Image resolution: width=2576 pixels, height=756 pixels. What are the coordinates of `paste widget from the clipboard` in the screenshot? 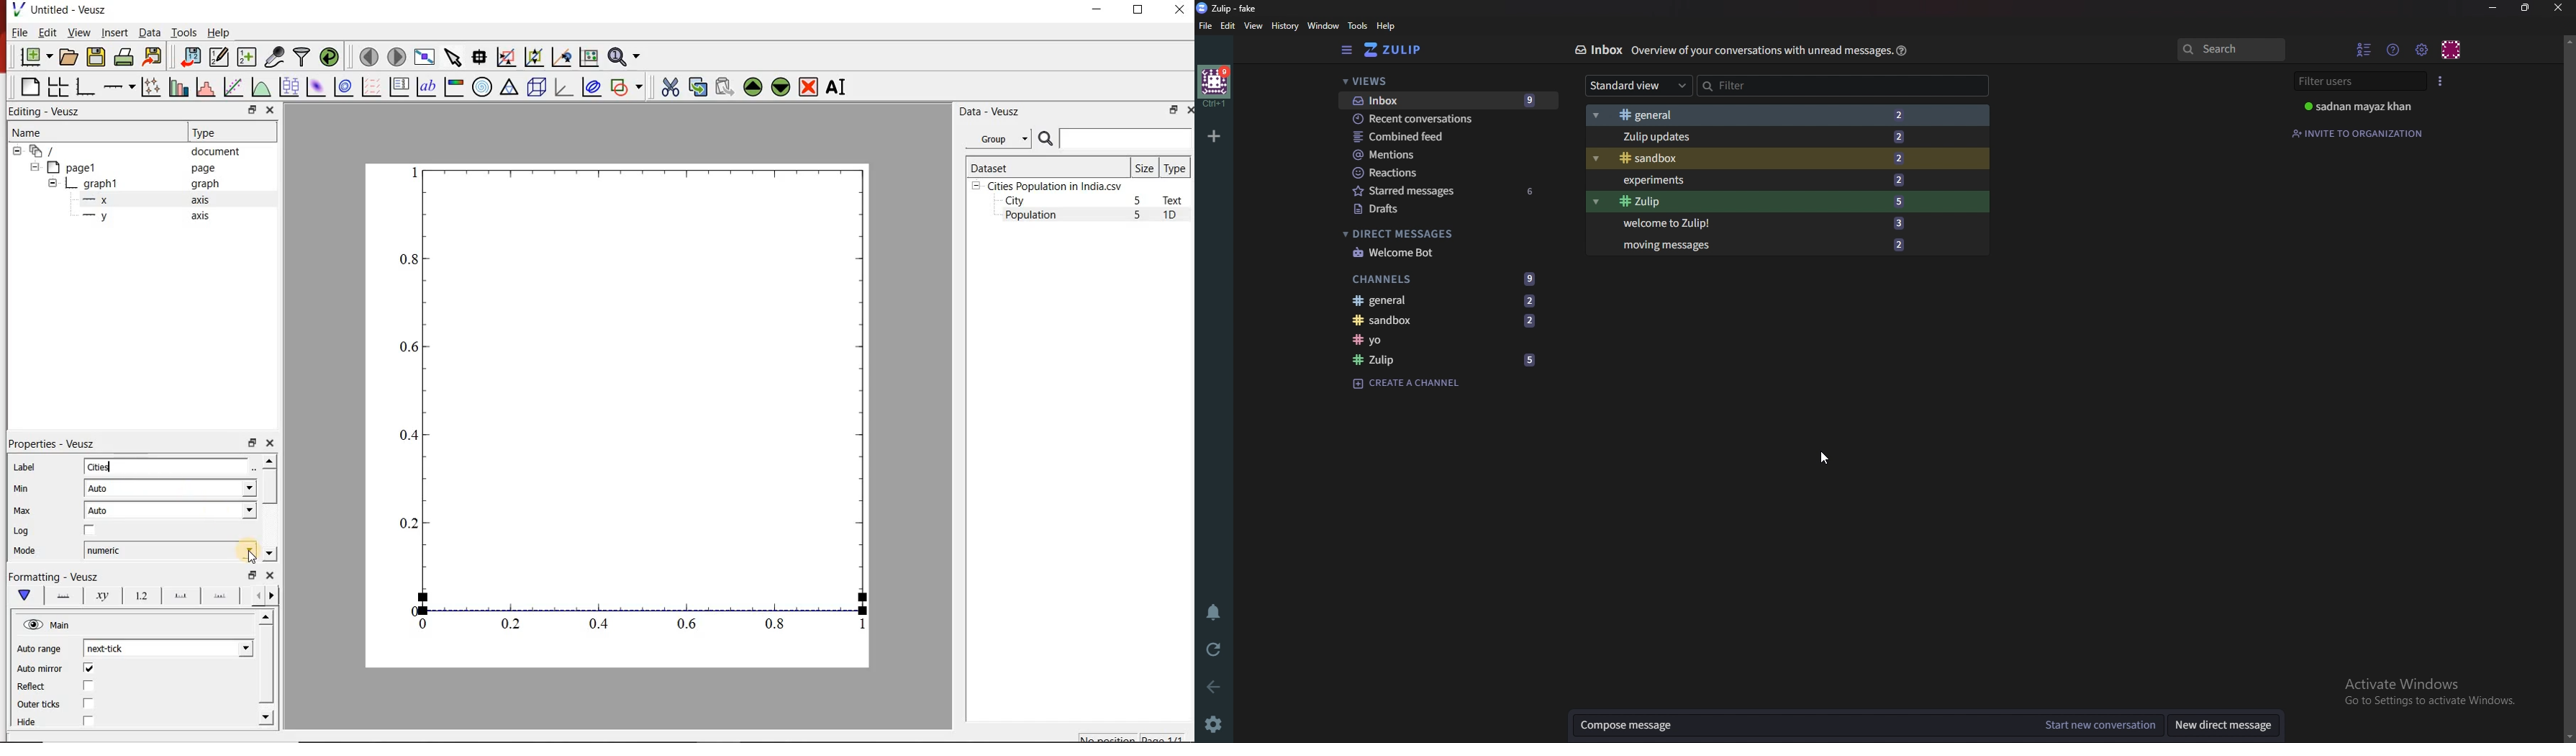 It's located at (725, 87).